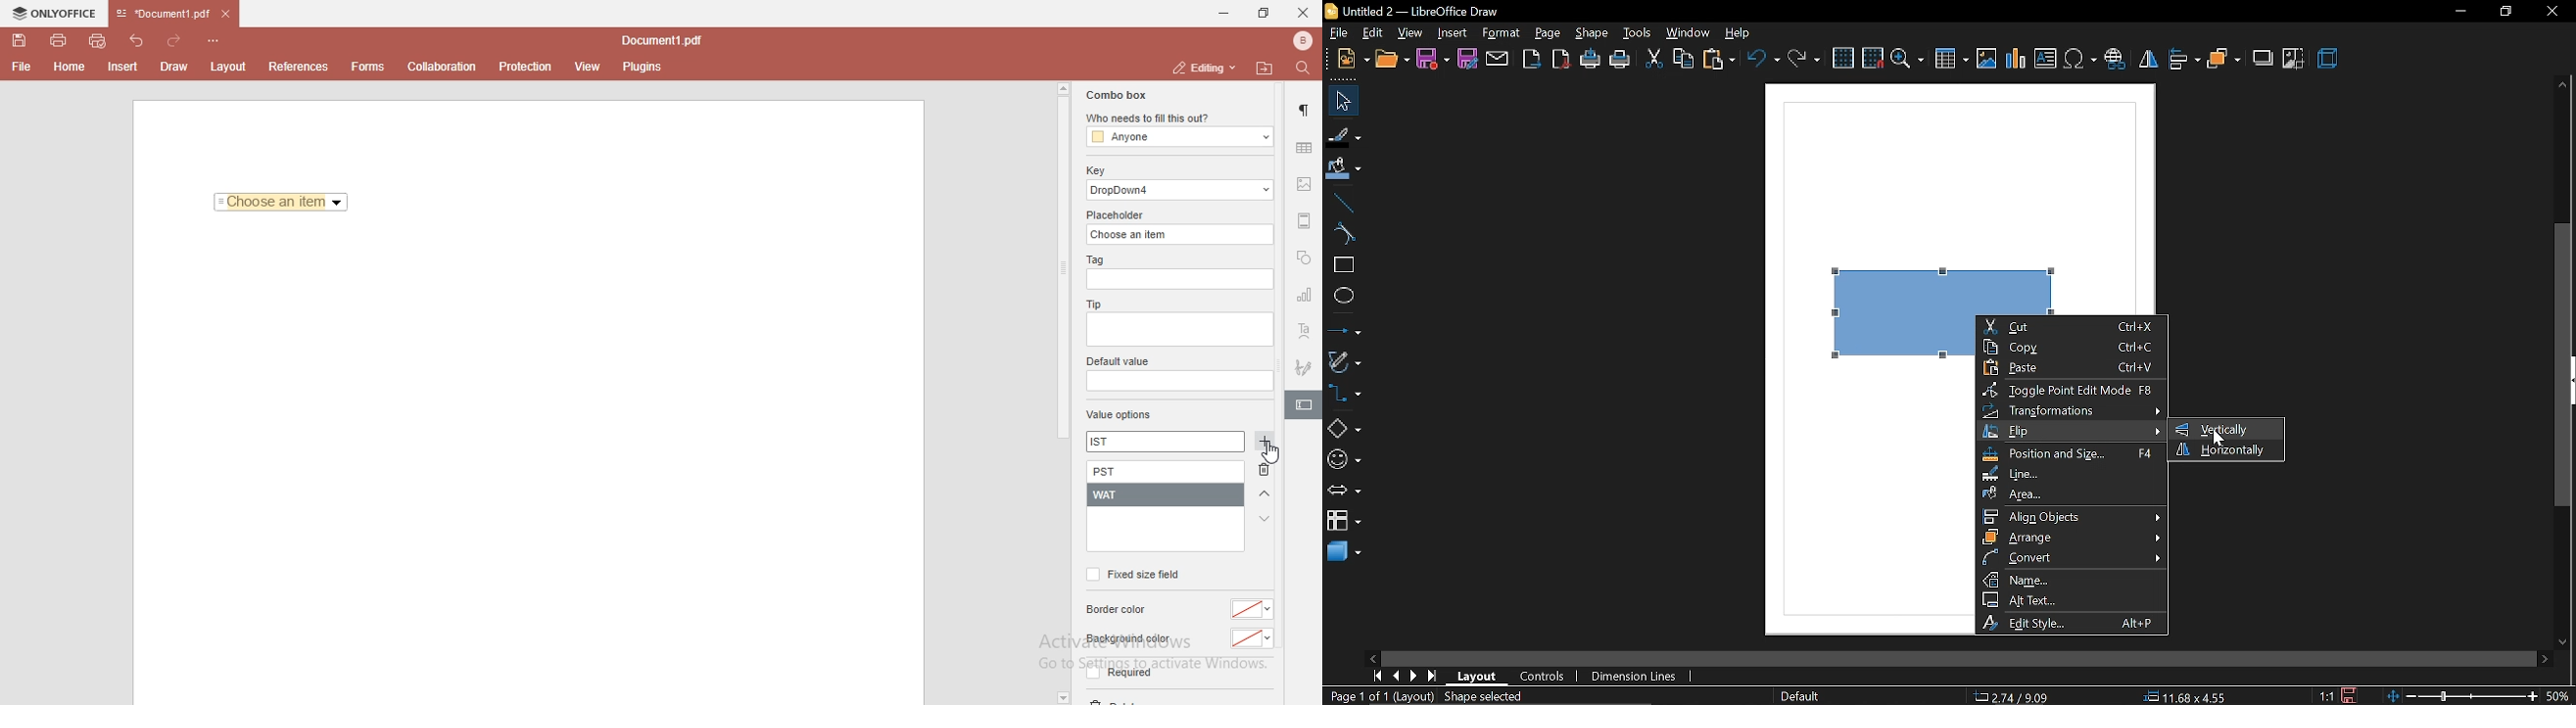 This screenshot has height=728, width=2576. Describe the element at coordinates (1306, 298) in the screenshot. I see `chart` at that location.